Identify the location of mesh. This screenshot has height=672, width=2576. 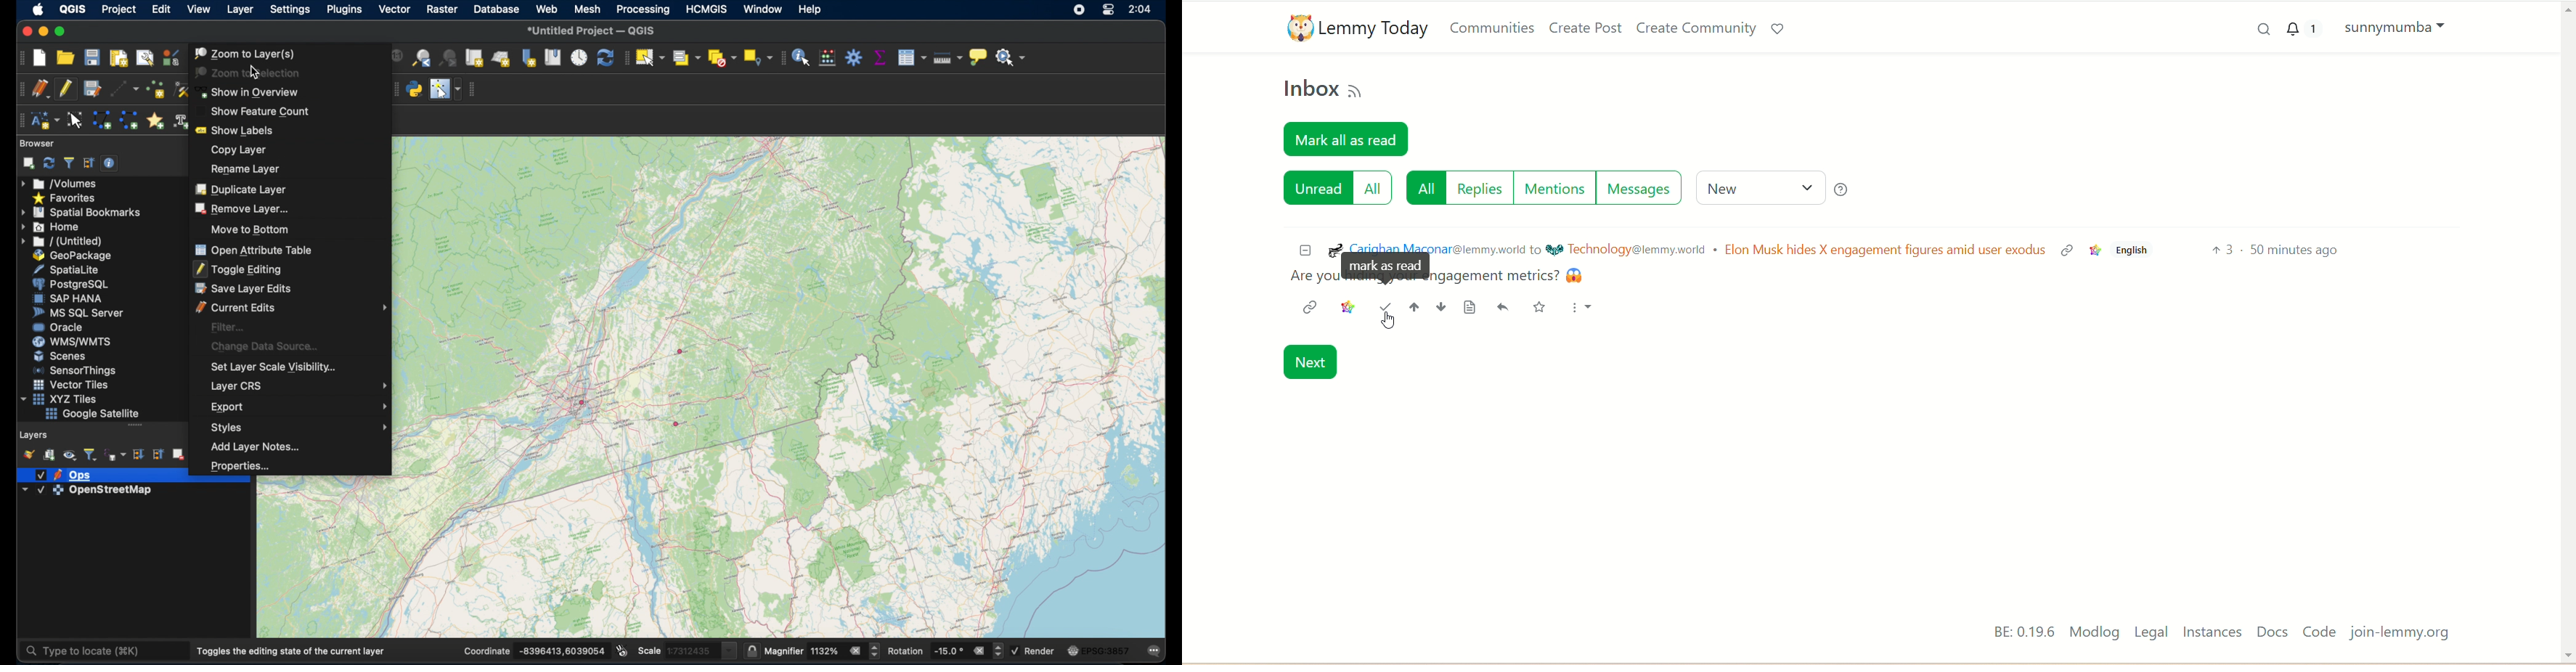
(589, 10).